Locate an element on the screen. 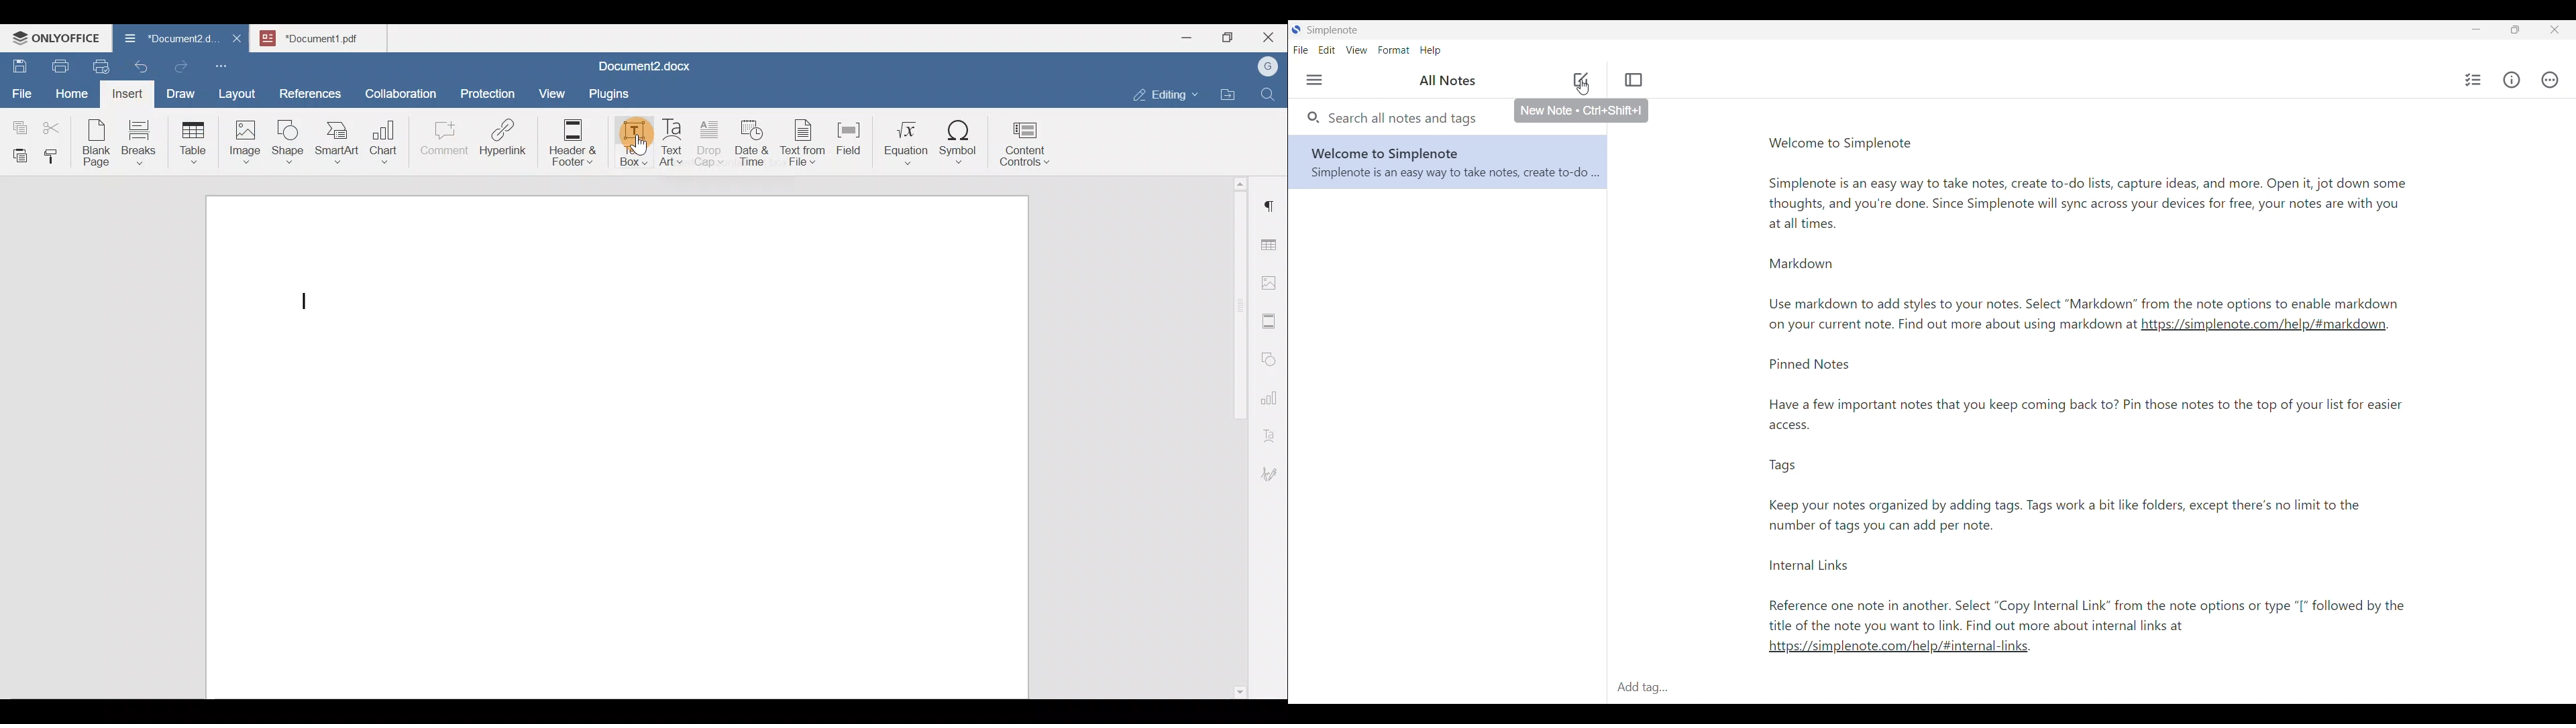 This screenshot has width=2576, height=728. Draw is located at coordinates (178, 90).